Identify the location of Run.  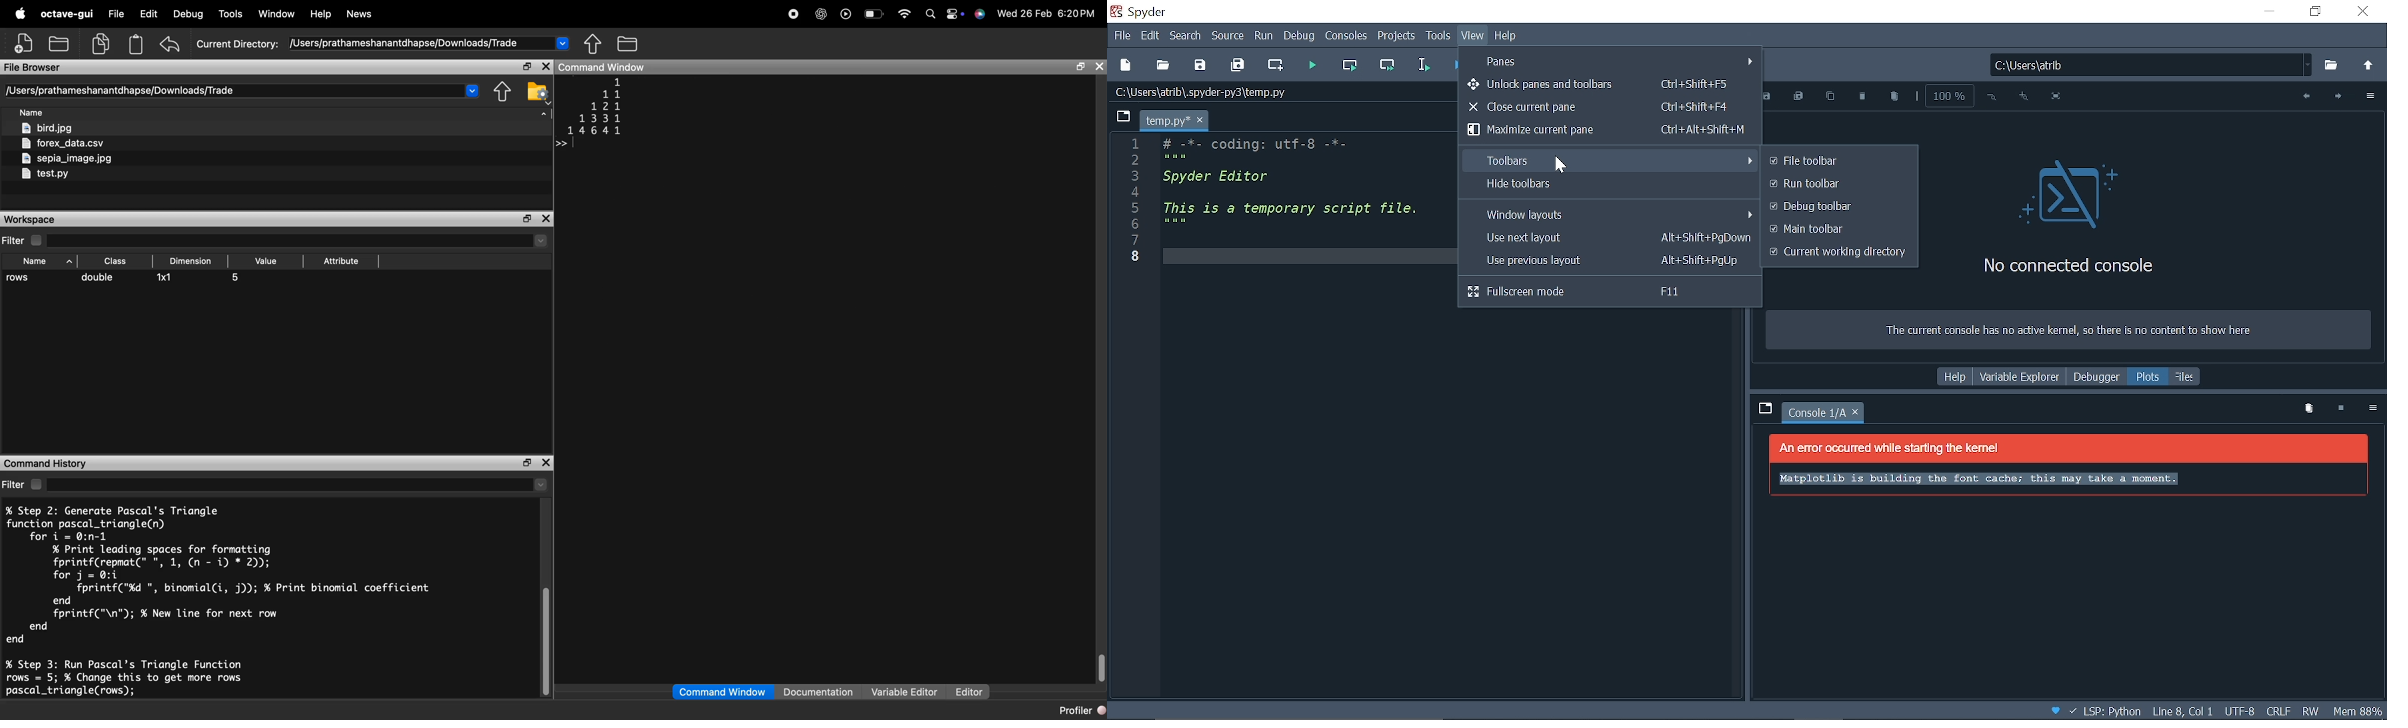
(1264, 37).